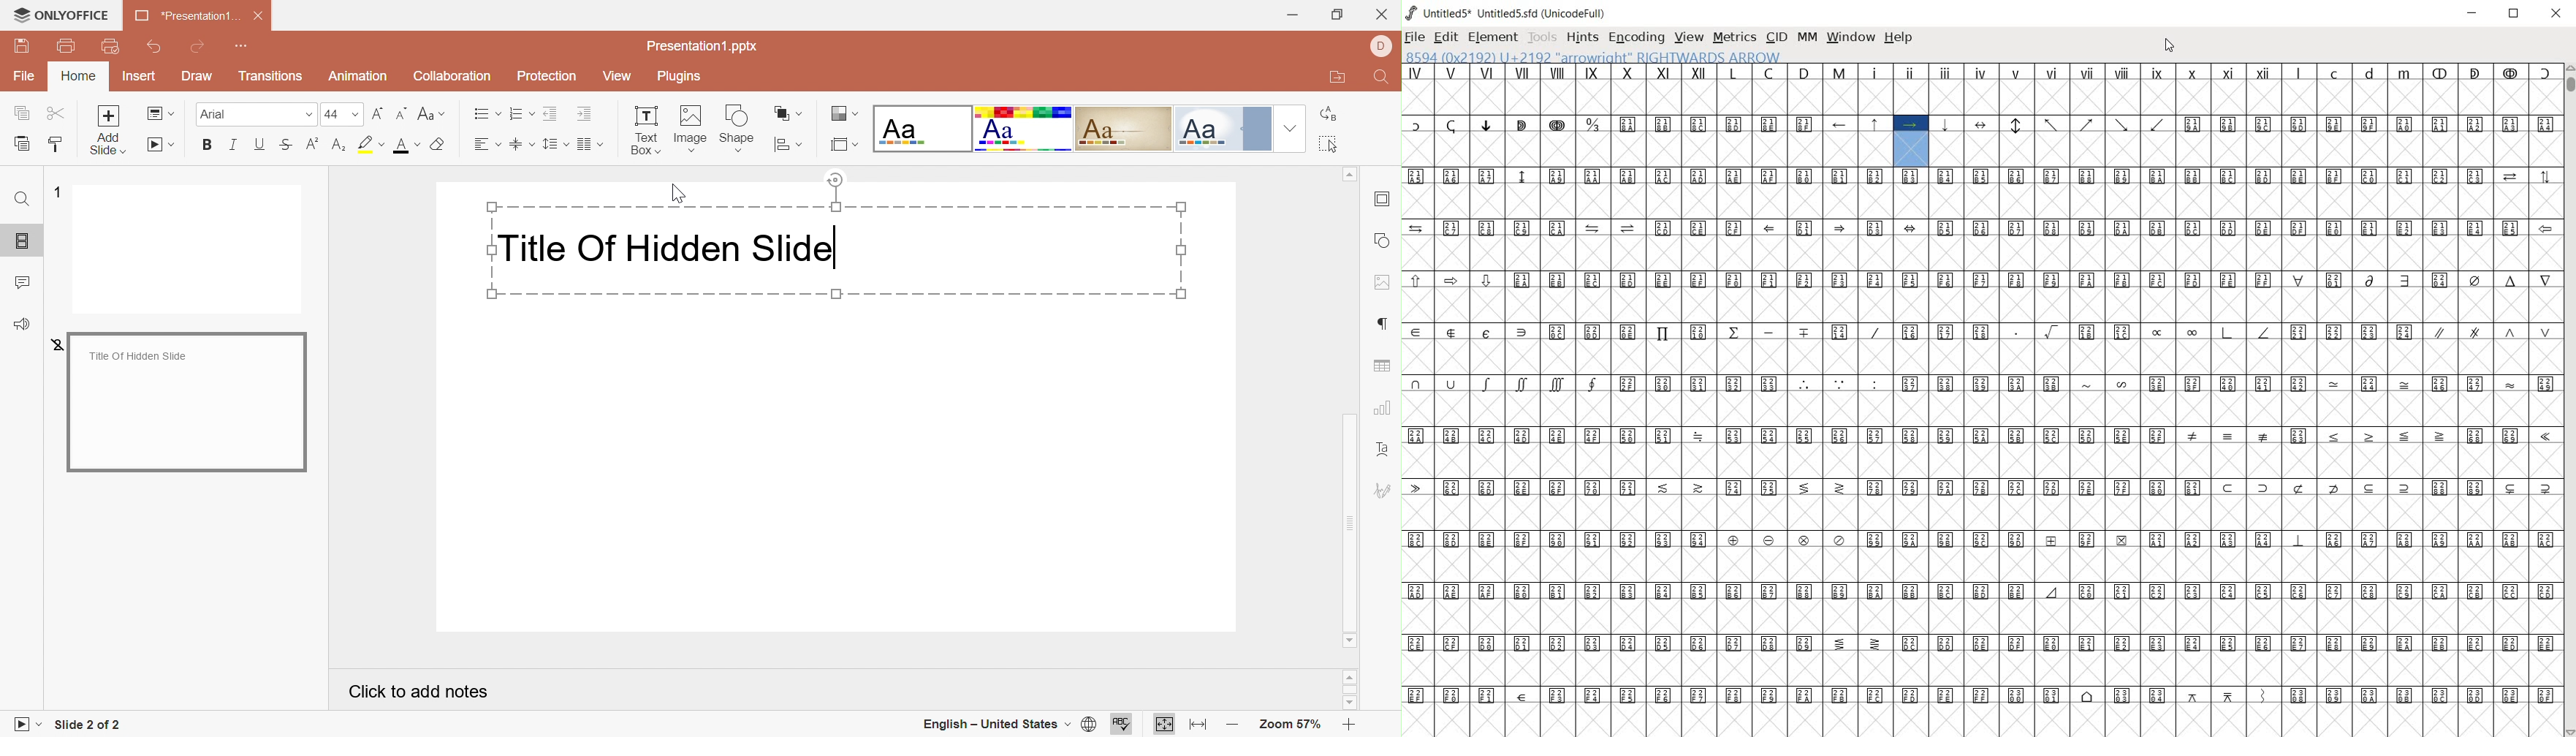  What do you see at coordinates (1199, 726) in the screenshot?
I see `Fit to width` at bounding box center [1199, 726].